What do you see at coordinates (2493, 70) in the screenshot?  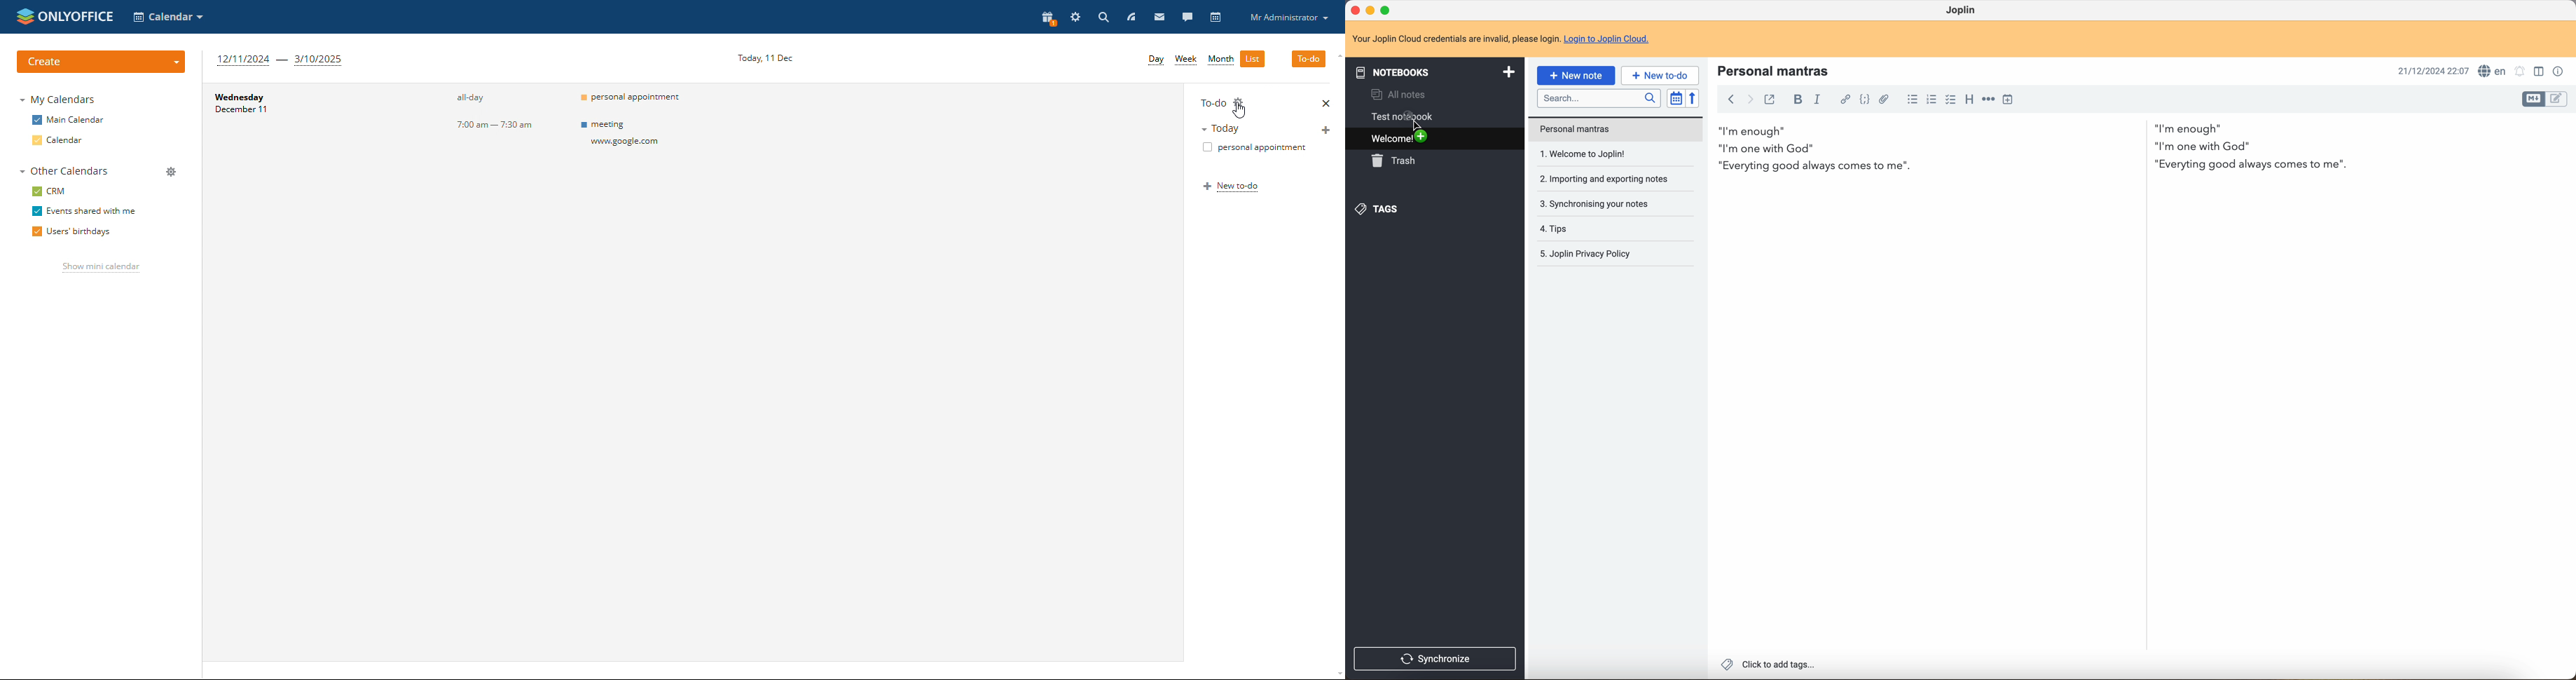 I see `spell checker` at bounding box center [2493, 70].